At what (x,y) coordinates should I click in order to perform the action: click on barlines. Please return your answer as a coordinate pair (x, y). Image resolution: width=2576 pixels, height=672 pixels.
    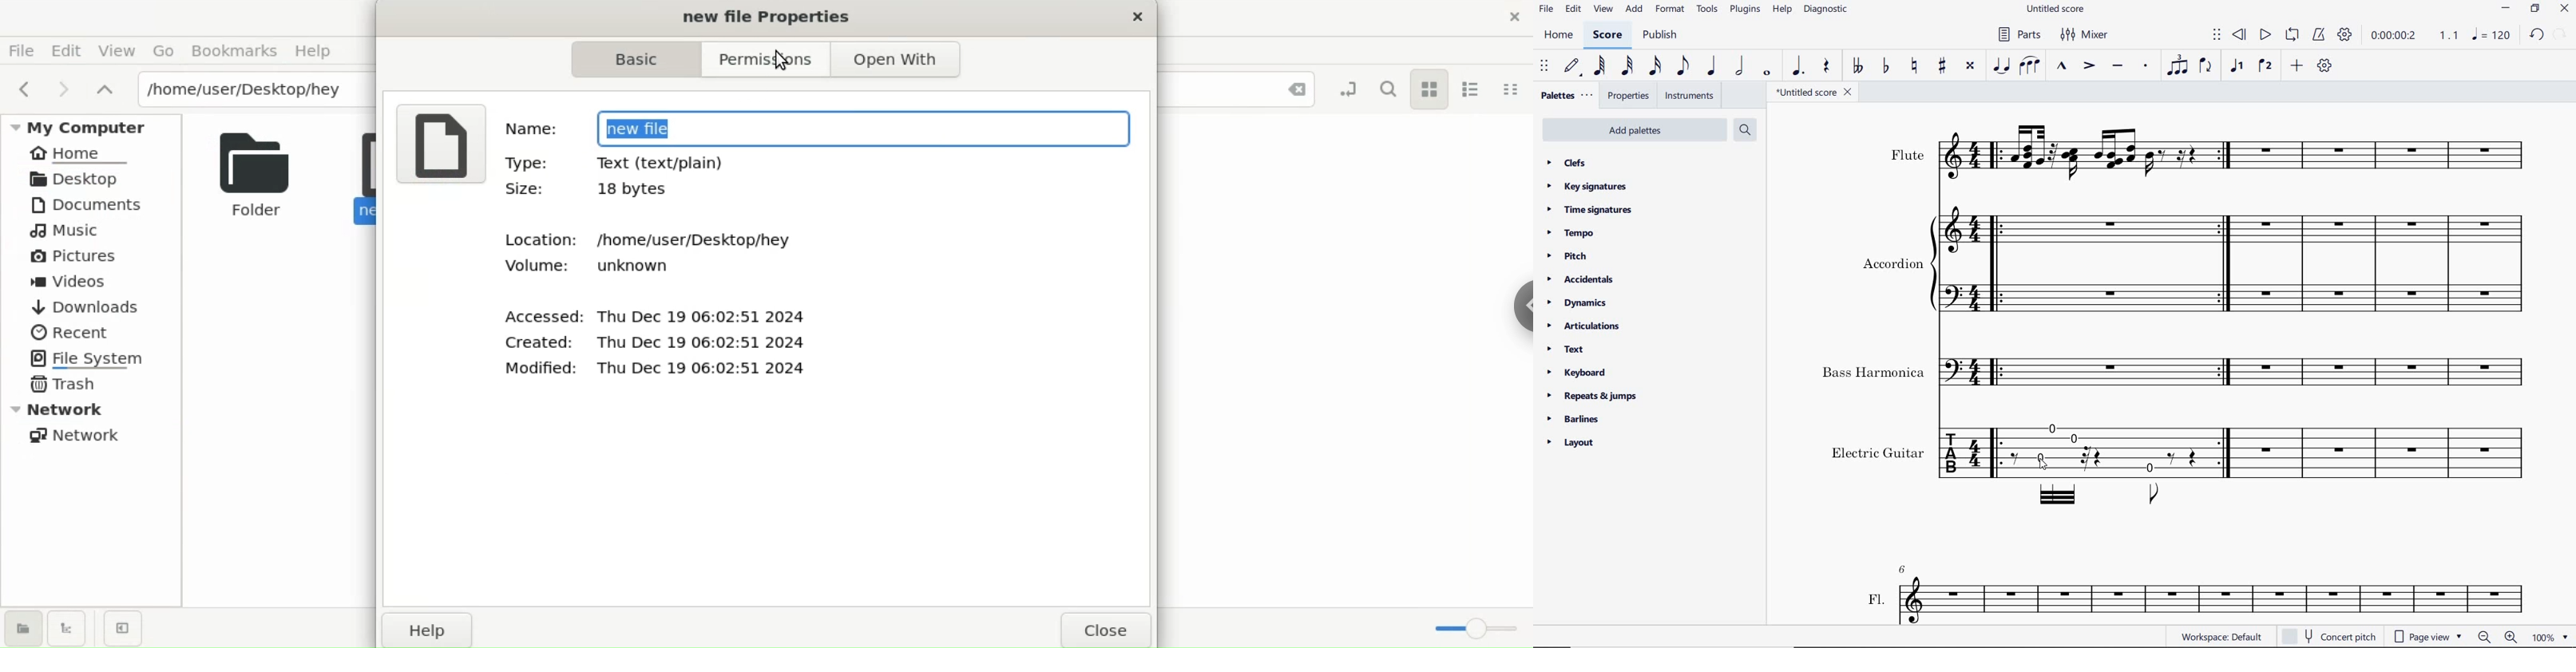
    Looking at the image, I should click on (1575, 418).